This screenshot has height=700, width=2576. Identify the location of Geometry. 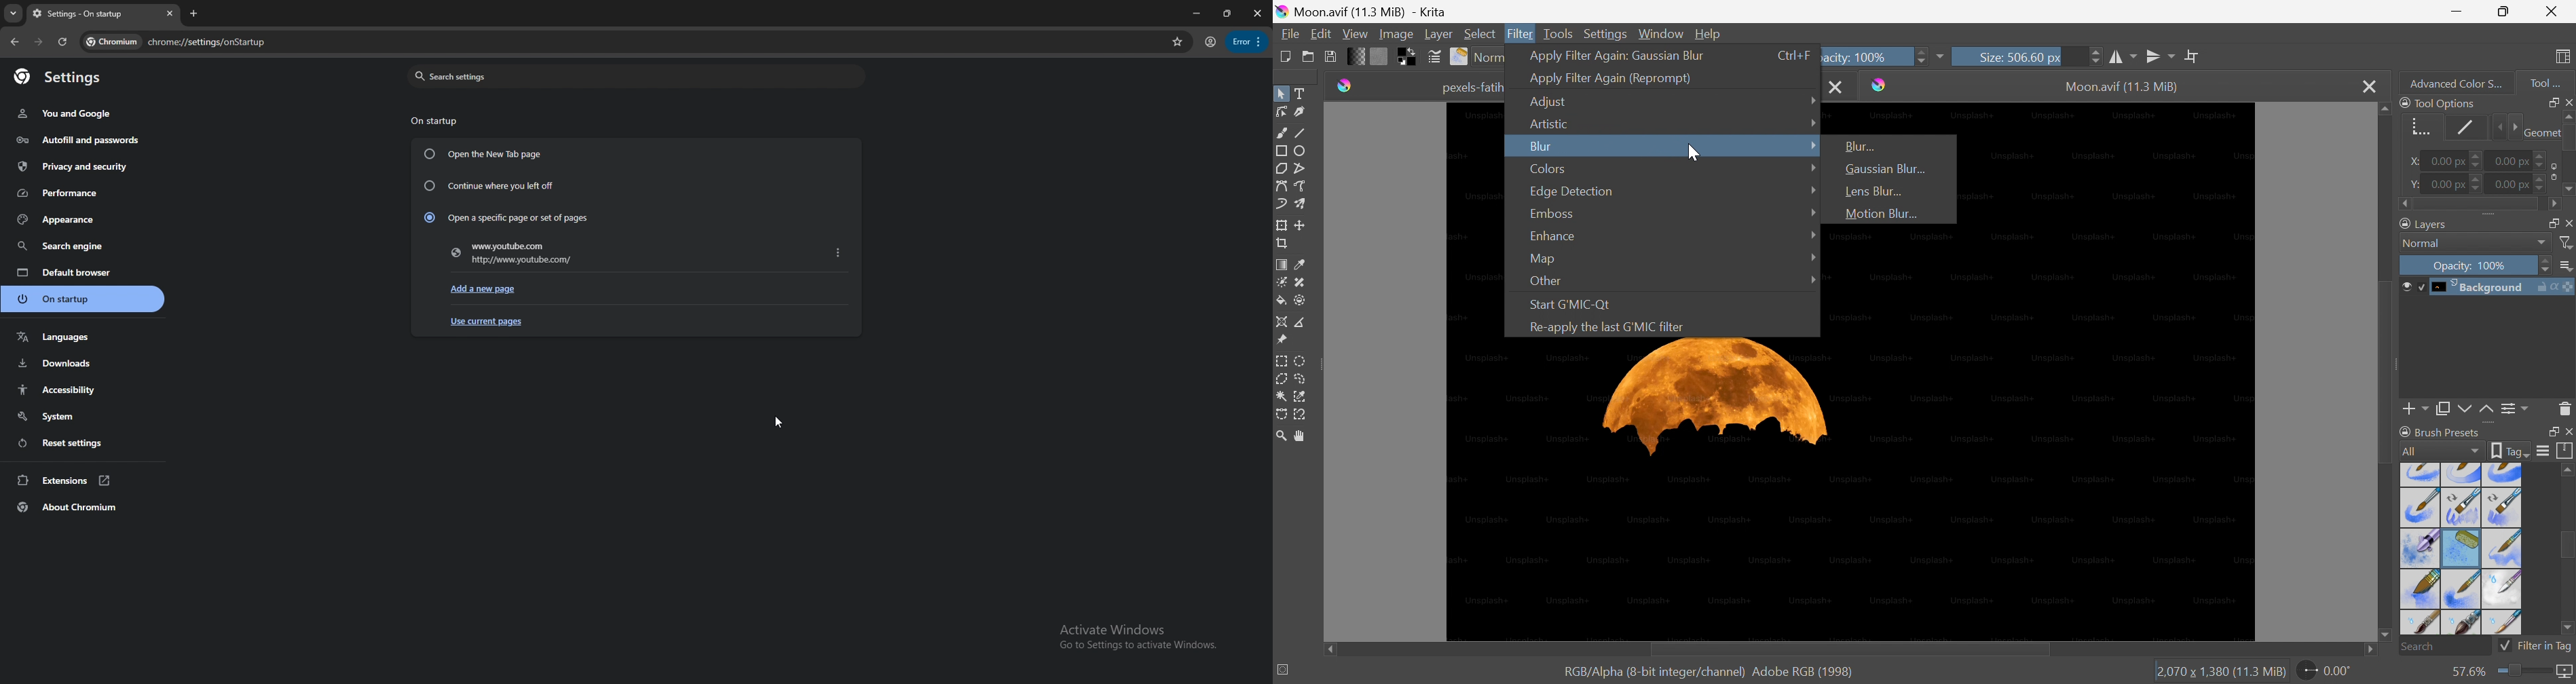
(2540, 132).